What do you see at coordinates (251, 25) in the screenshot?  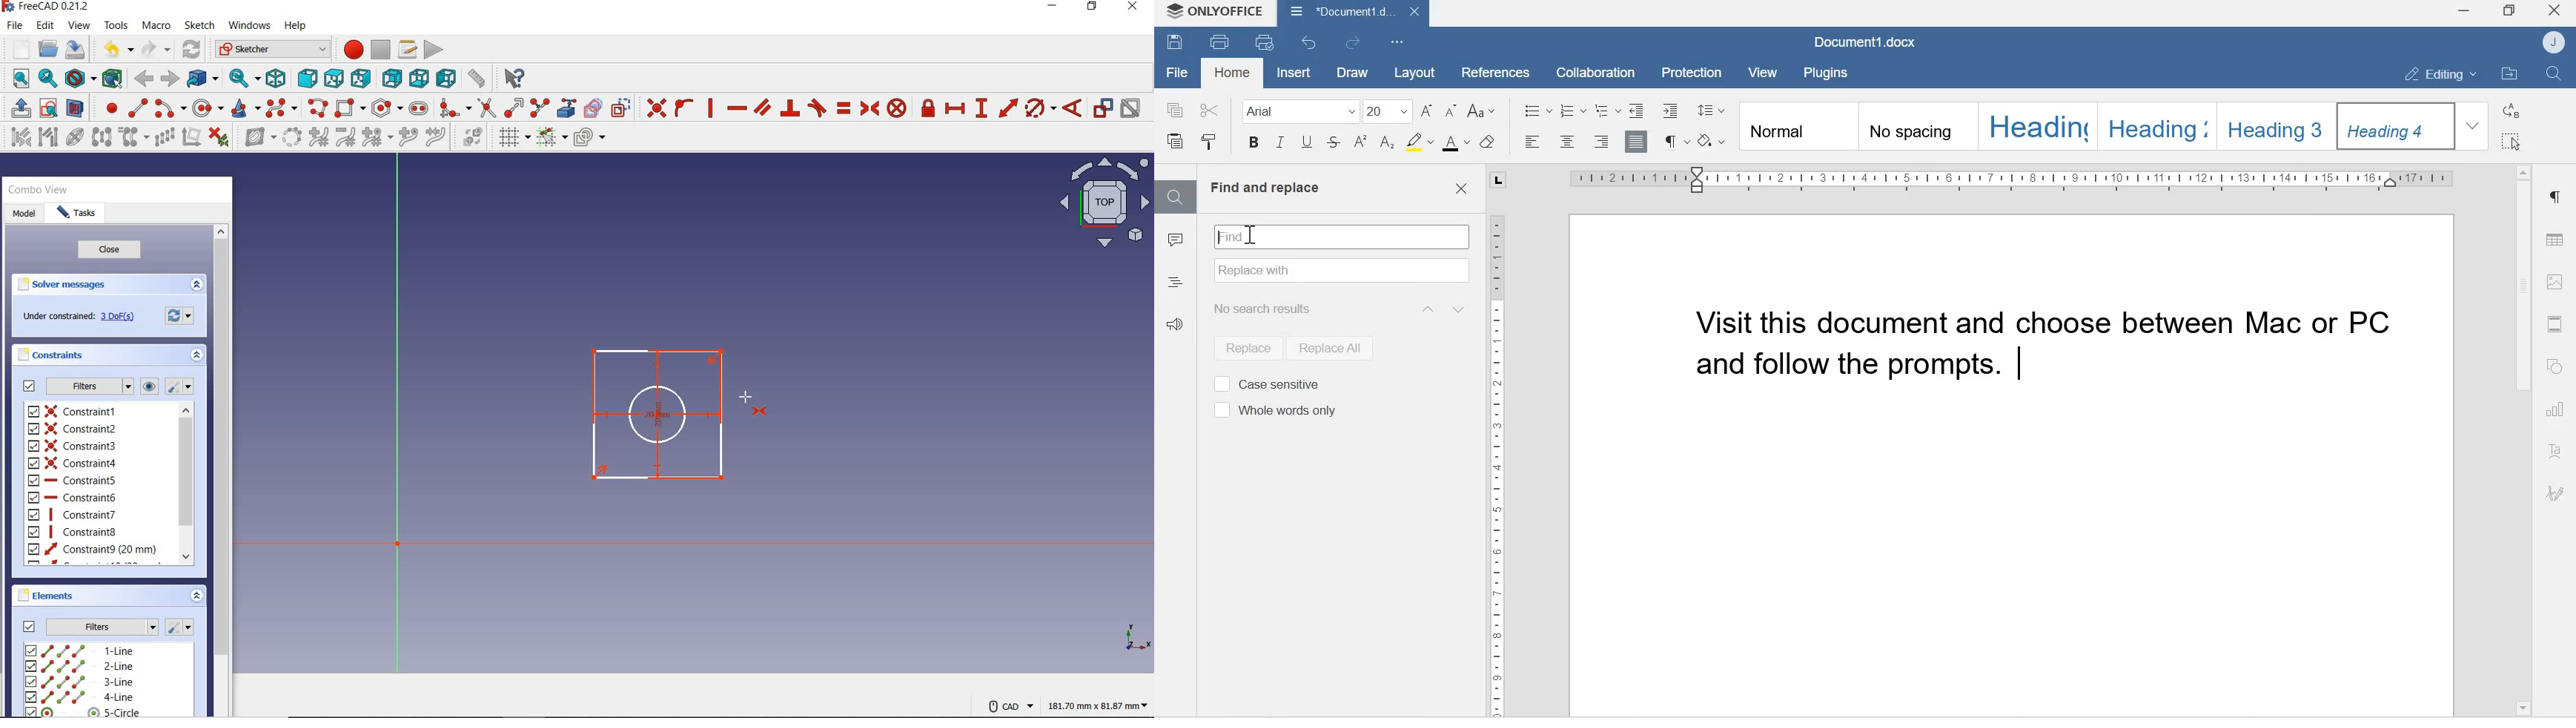 I see `windows` at bounding box center [251, 25].